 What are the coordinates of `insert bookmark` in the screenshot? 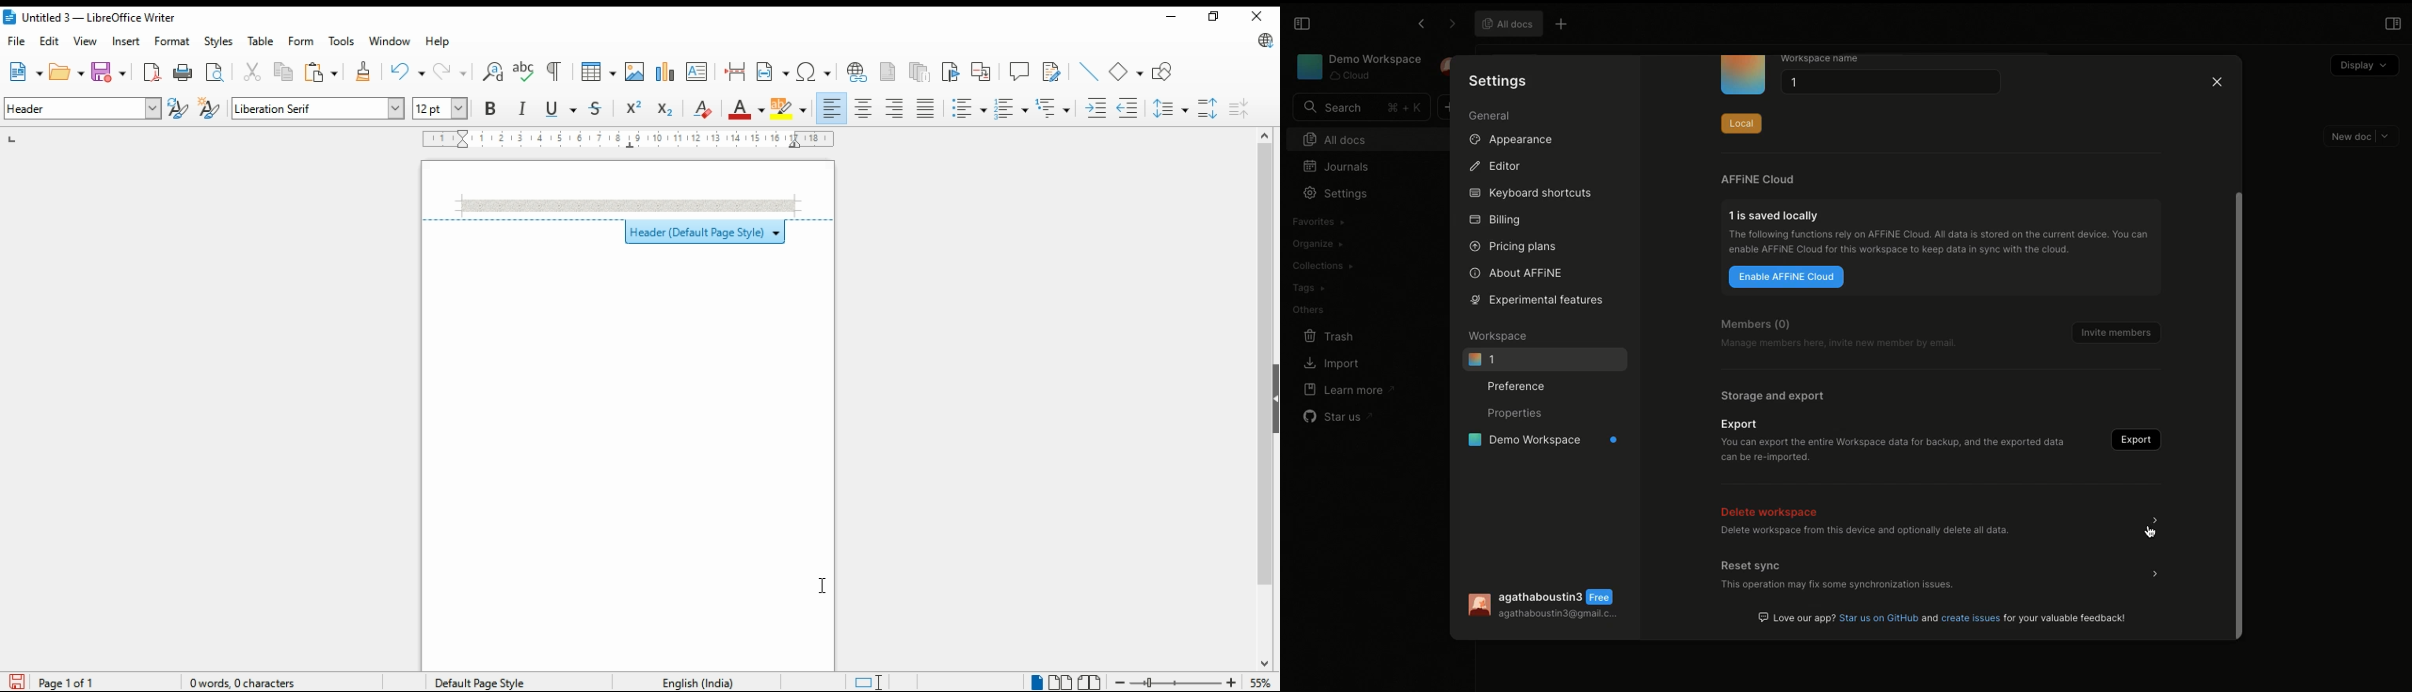 It's located at (952, 72).